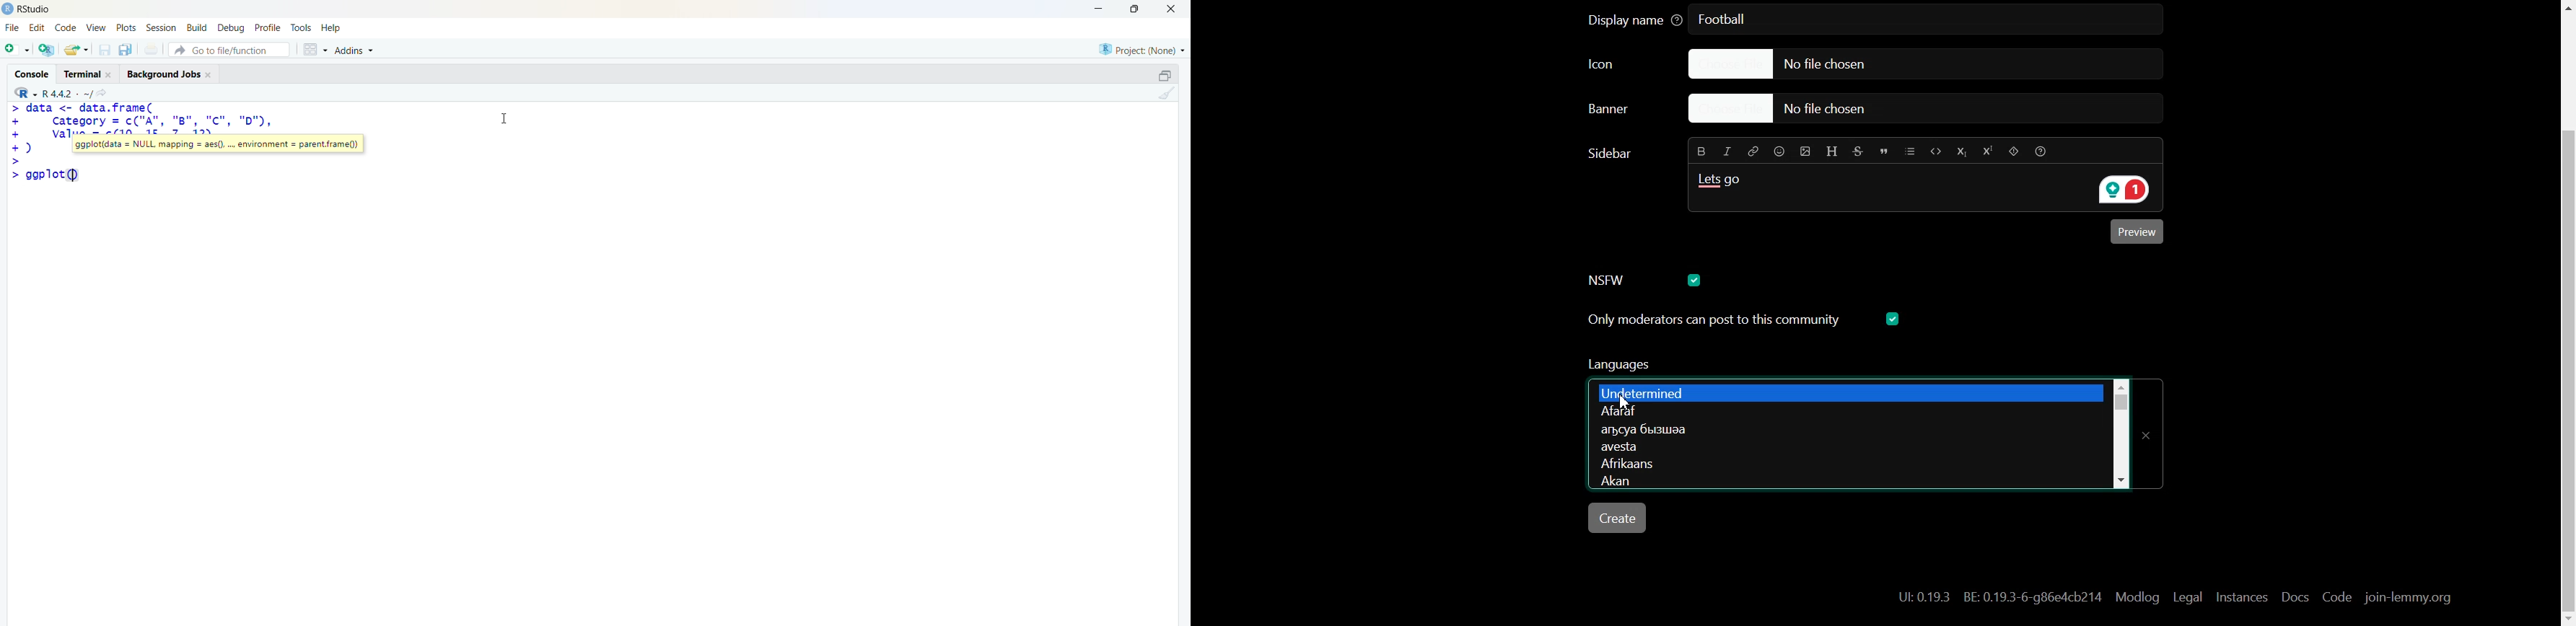  I want to click on maximize, so click(1139, 9).